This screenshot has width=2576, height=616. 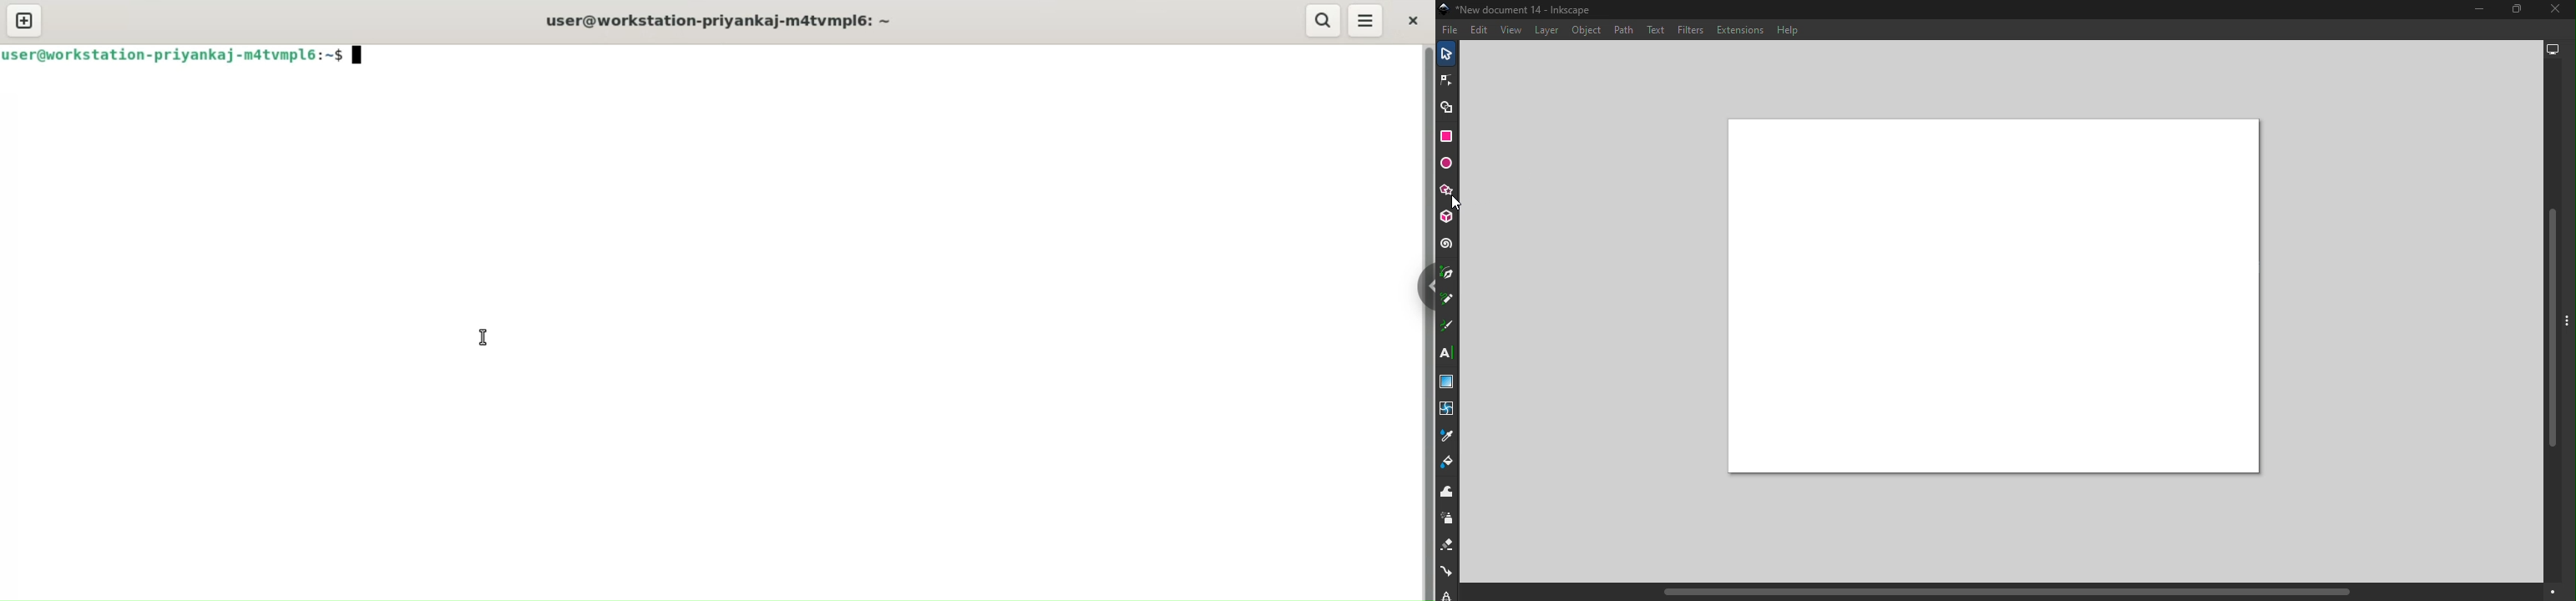 I want to click on Path, so click(x=1622, y=29).